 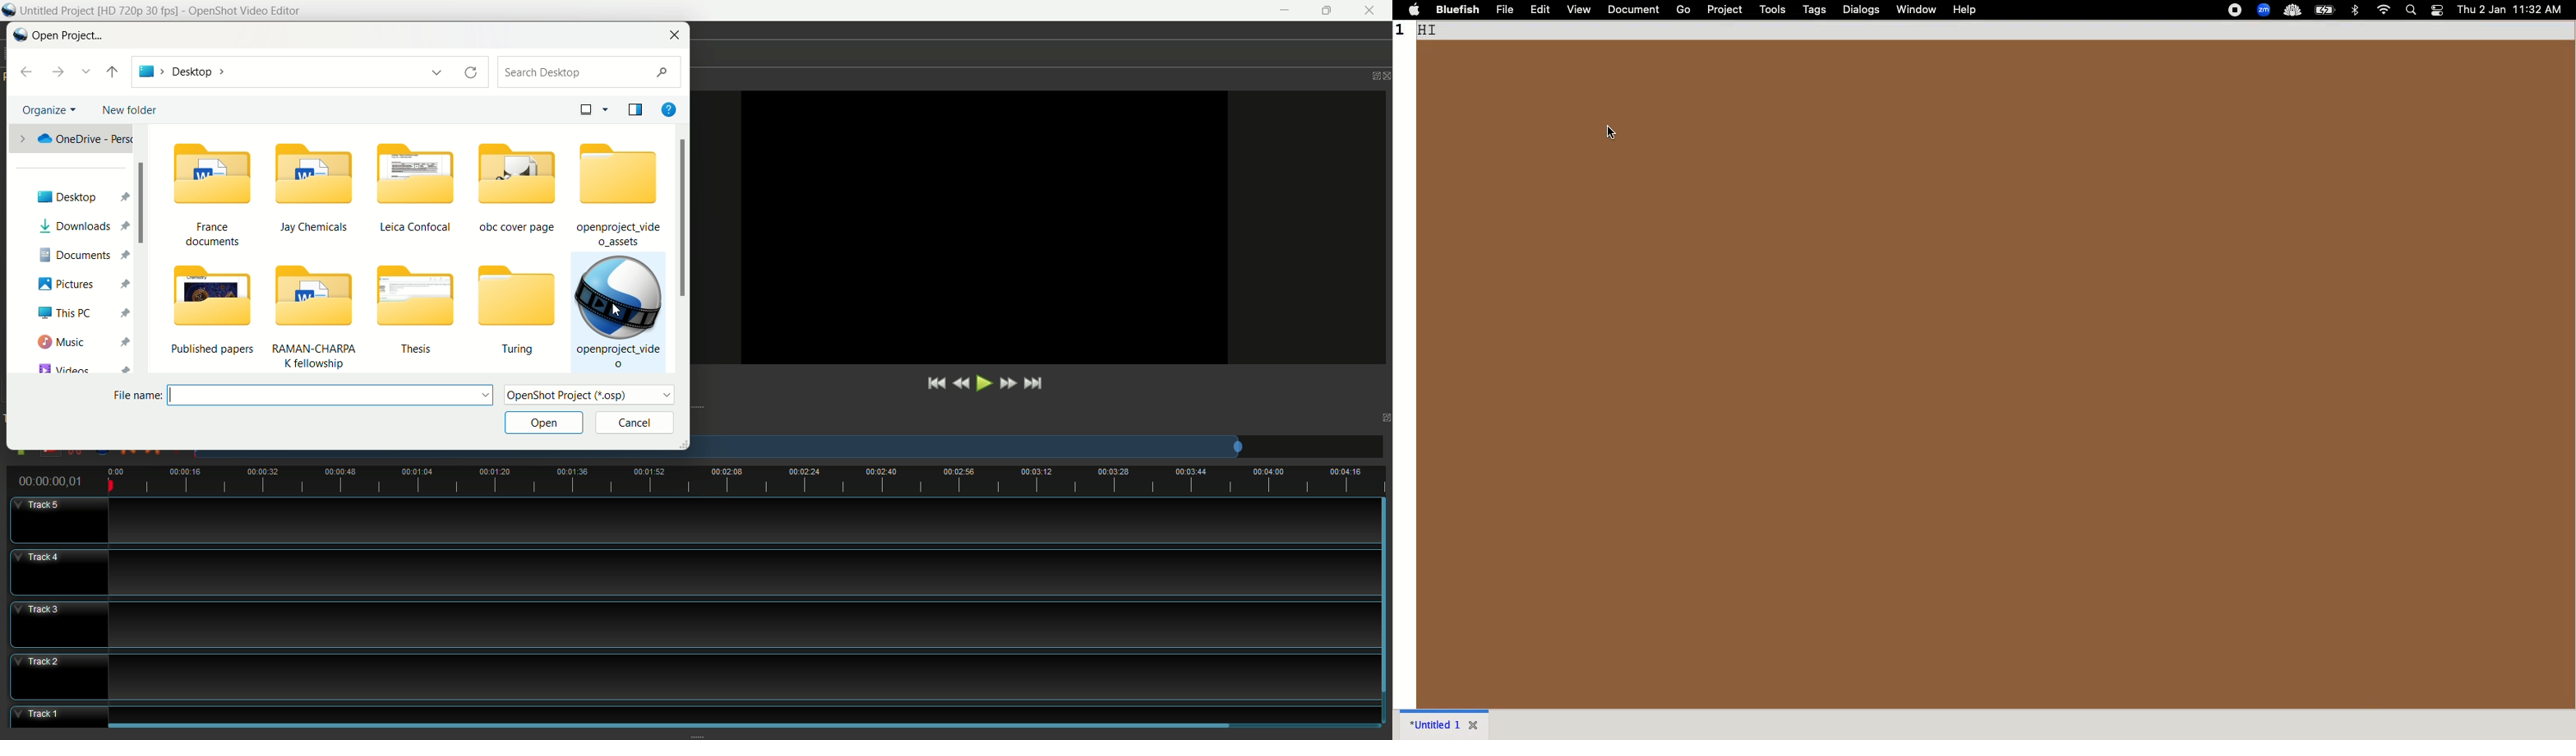 I want to click on organize, so click(x=50, y=109).